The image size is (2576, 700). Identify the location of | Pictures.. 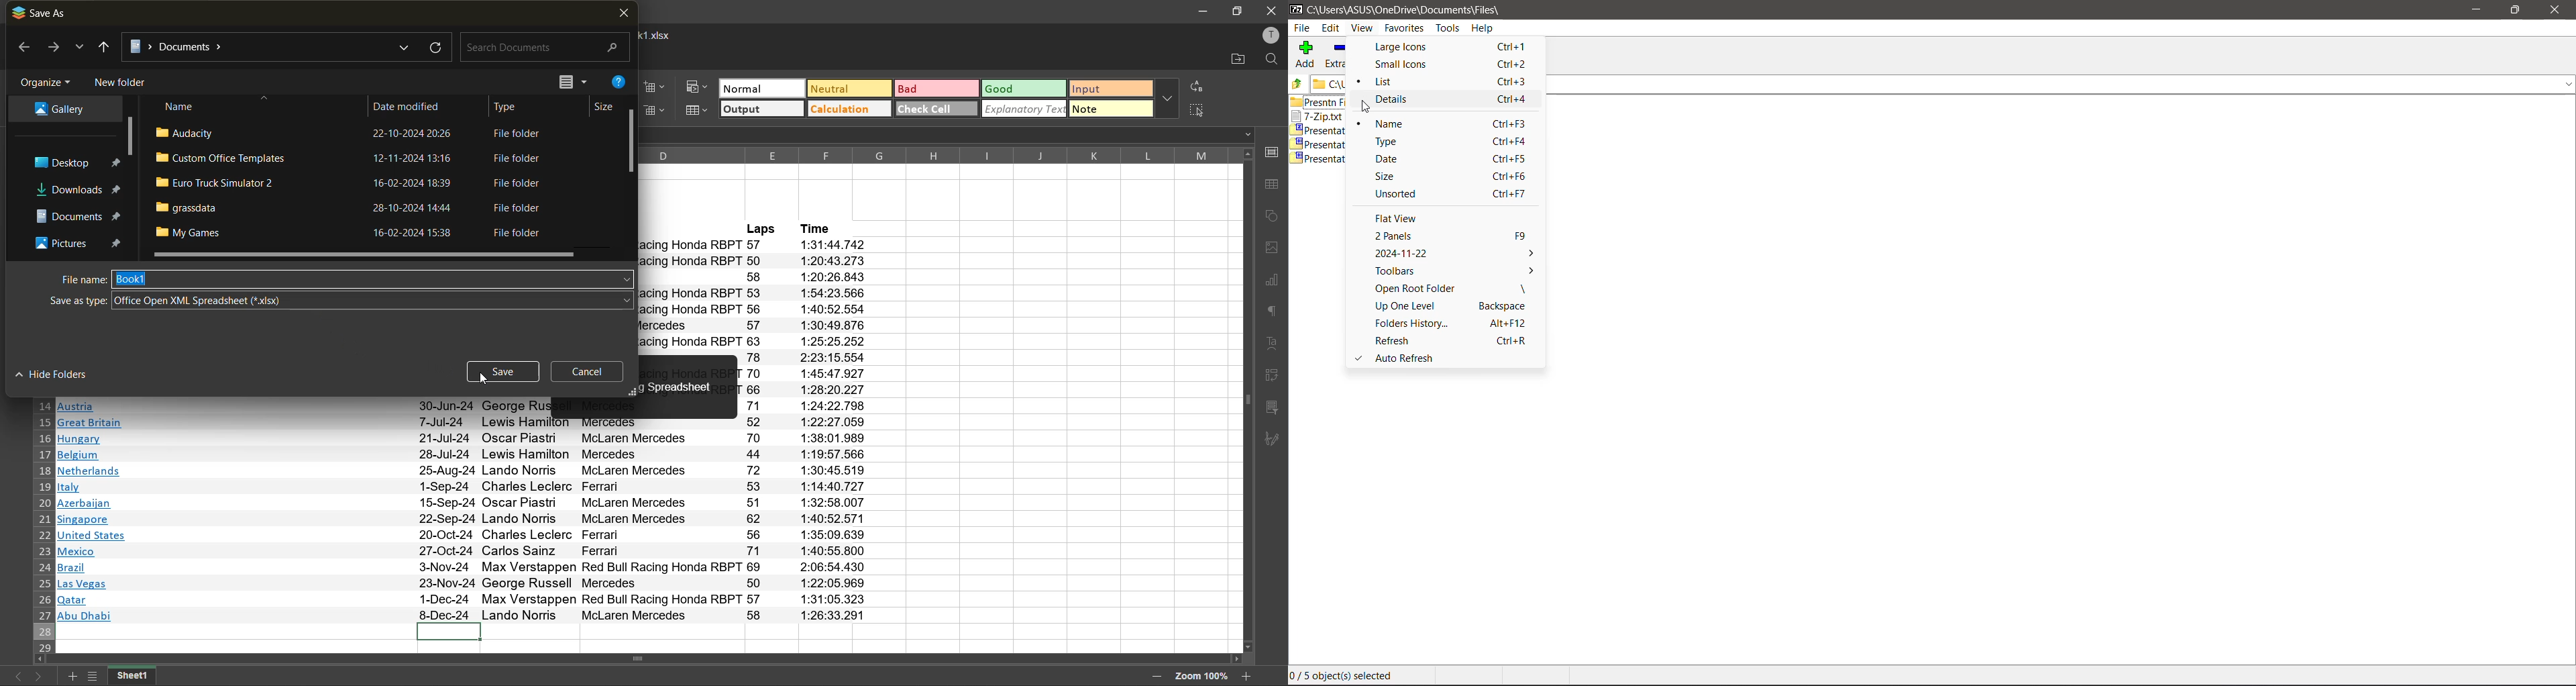
(80, 244).